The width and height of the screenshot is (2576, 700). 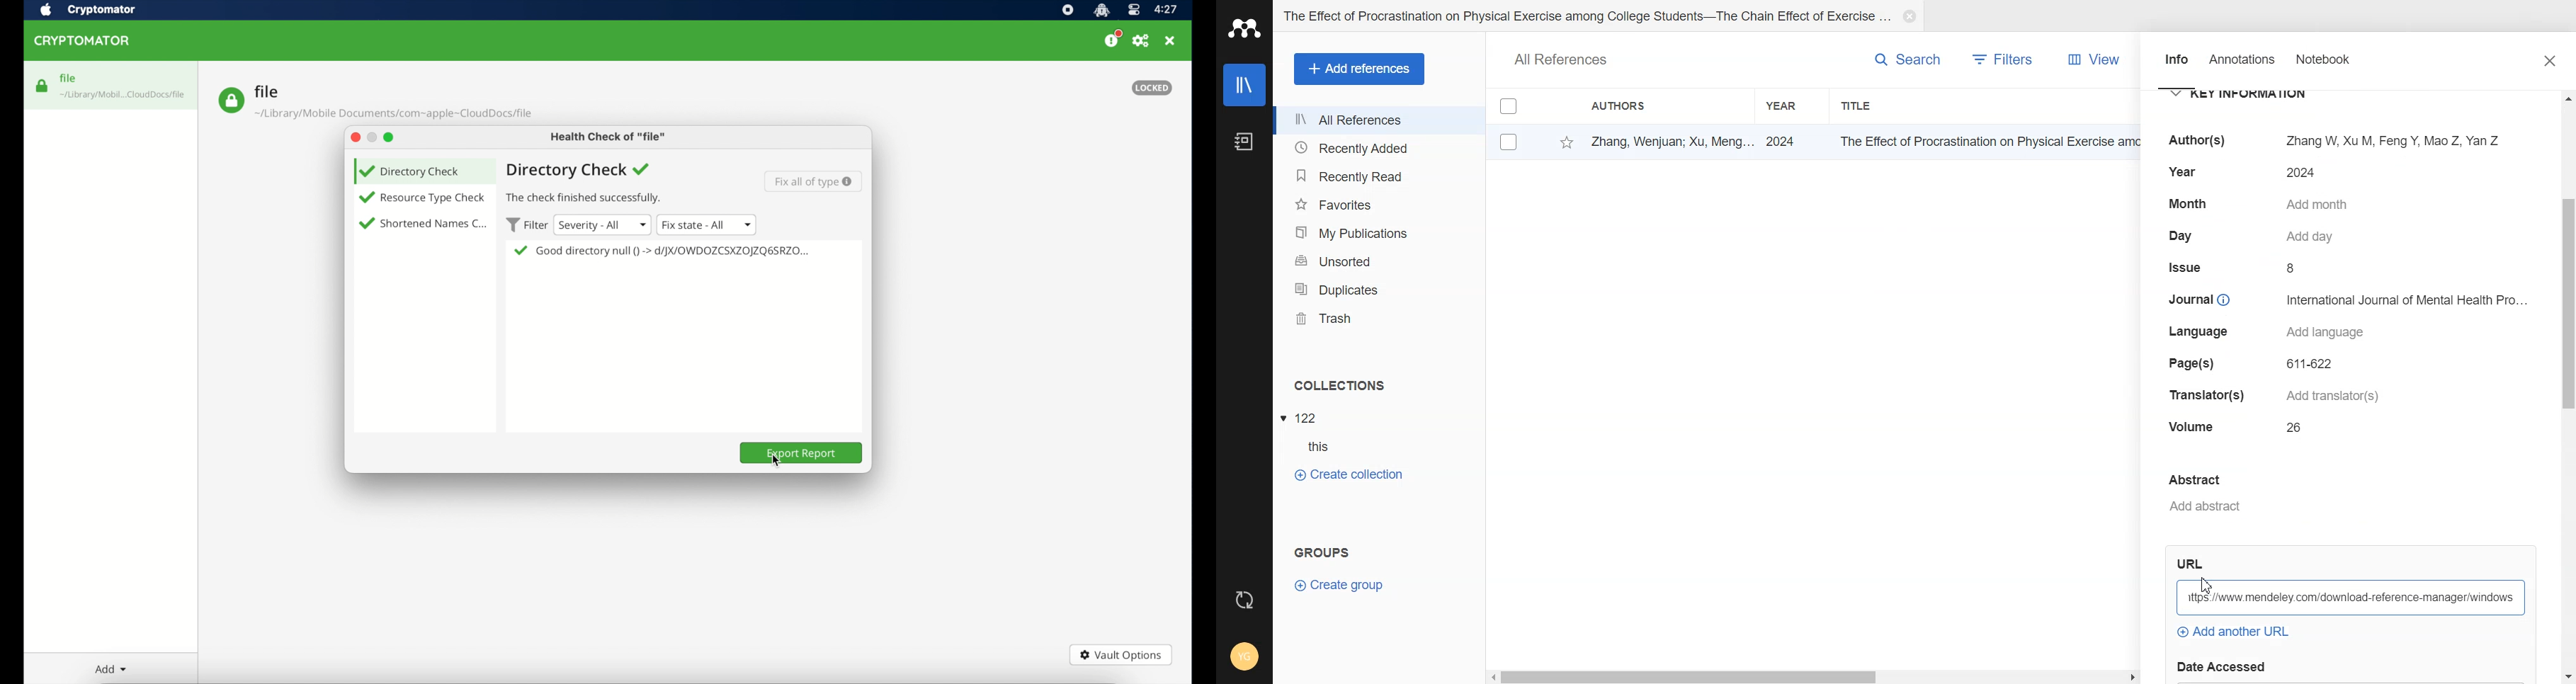 What do you see at coordinates (353, 137) in the screenshot?
I see `close` at bounding box center [353, 137].